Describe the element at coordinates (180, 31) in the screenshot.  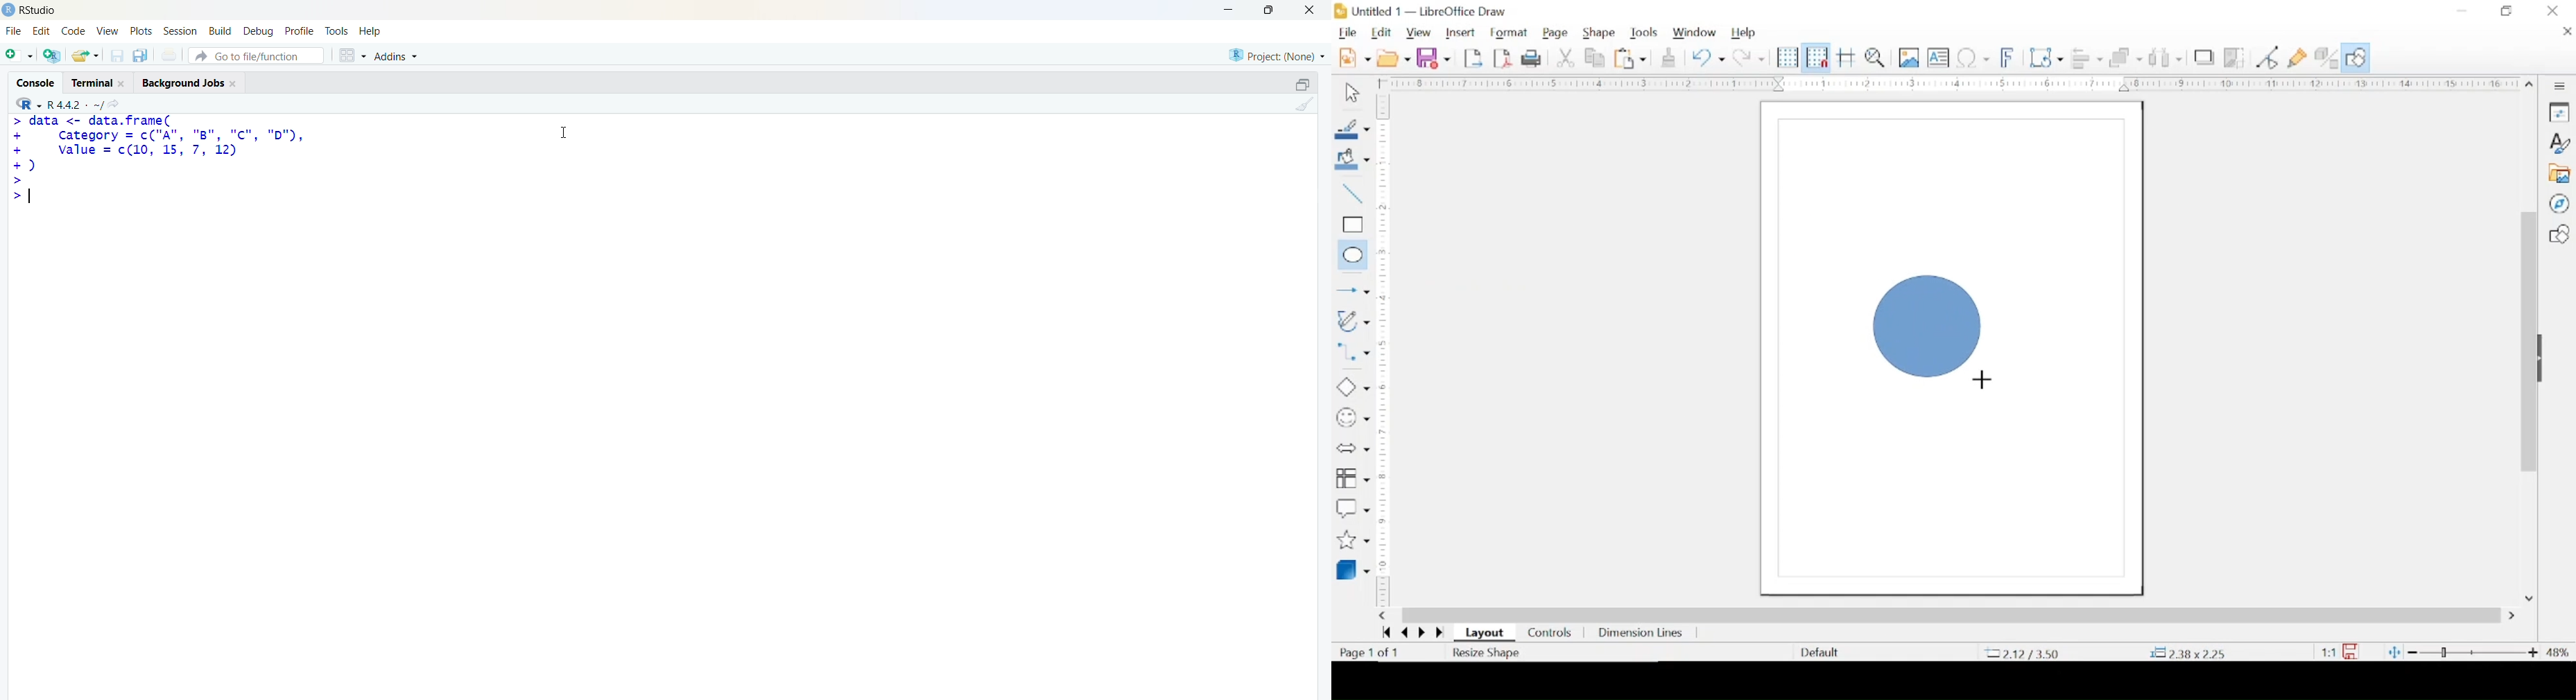
I see `Session` at that location.